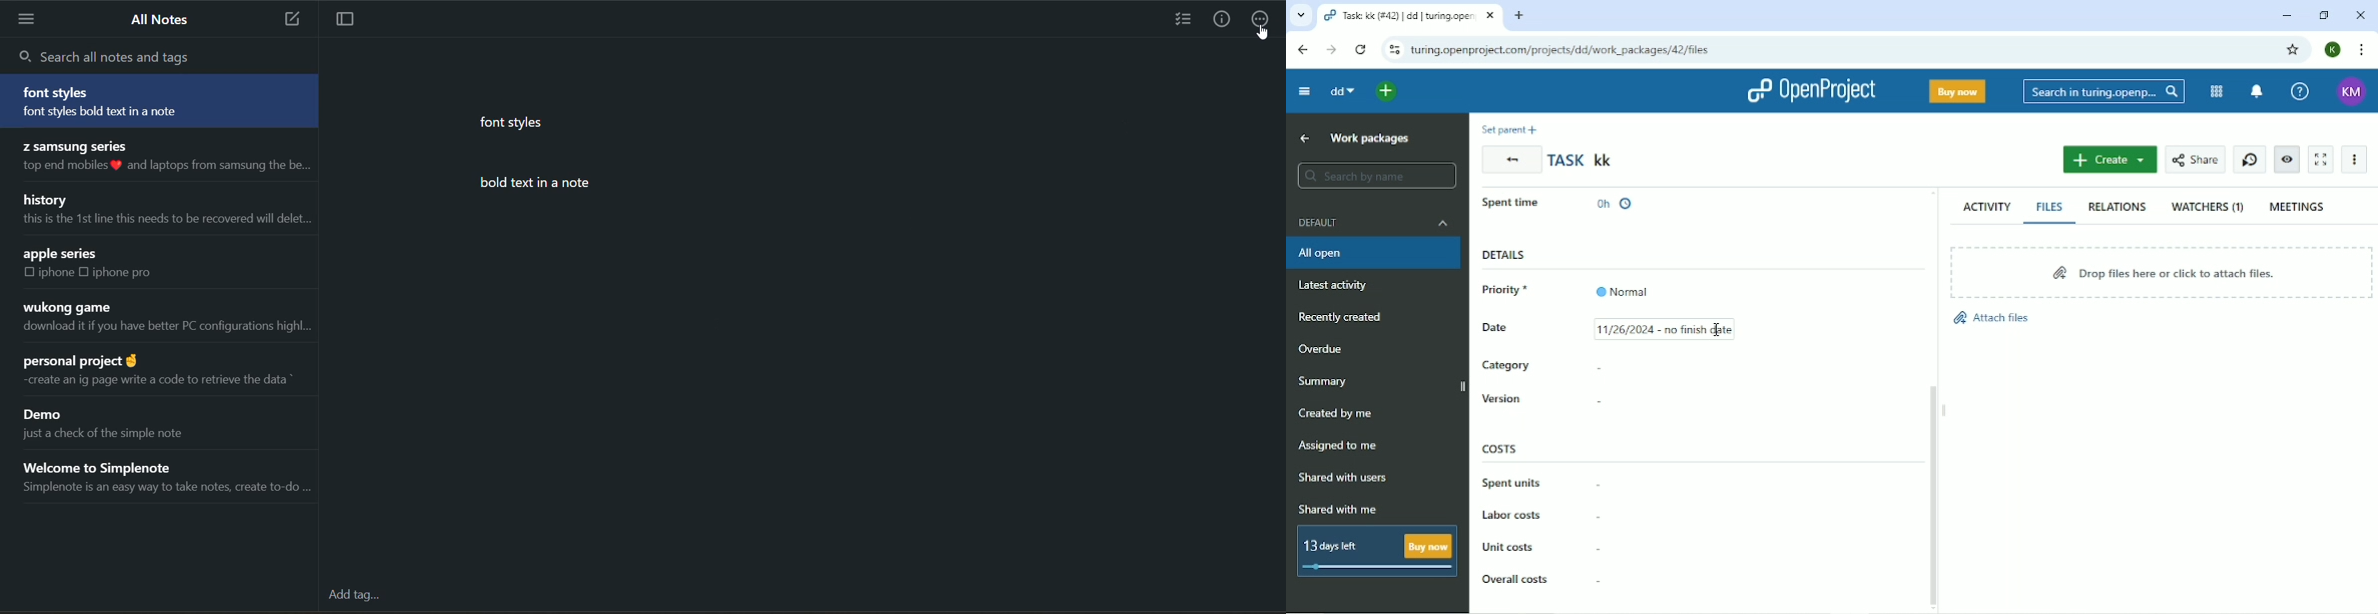 Image resolution: width=2380 pixels, height=616 pixels. I want to click on 11/26/2024 - no finish date, so click(1674, 329).